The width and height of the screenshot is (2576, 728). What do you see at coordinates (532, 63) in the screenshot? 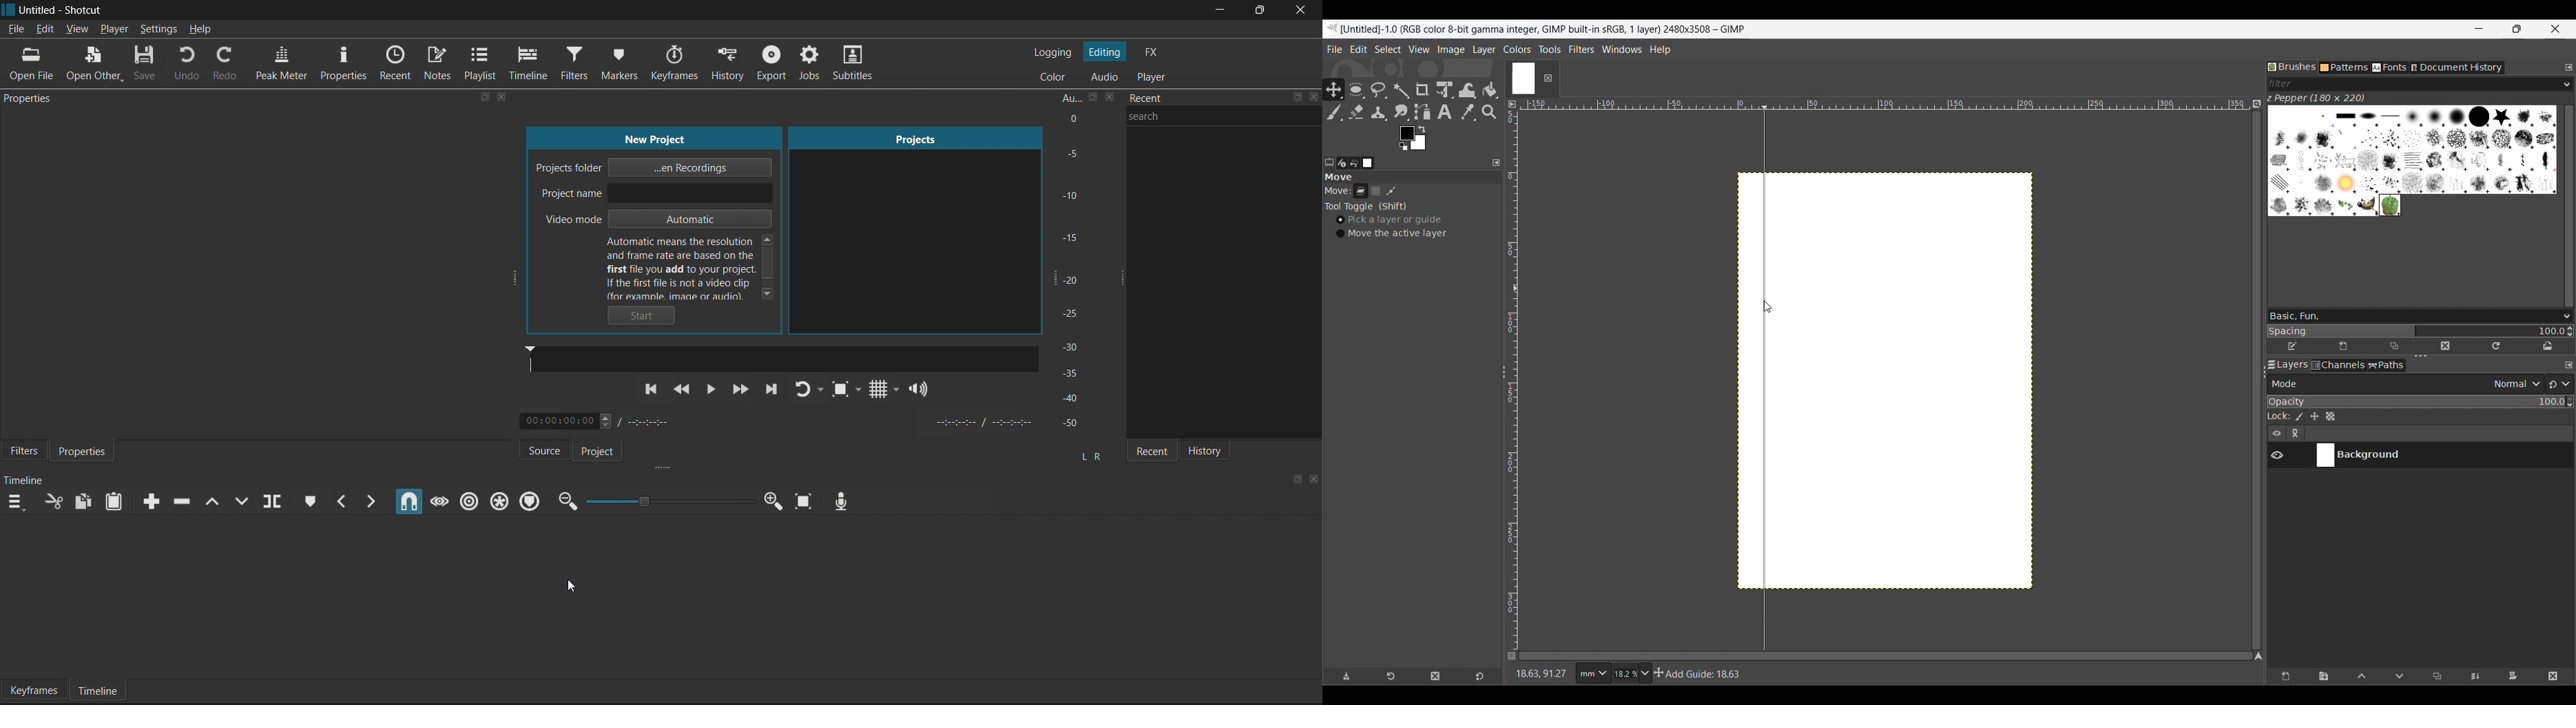
I see `Timeline` at bounding box center [532, 63].